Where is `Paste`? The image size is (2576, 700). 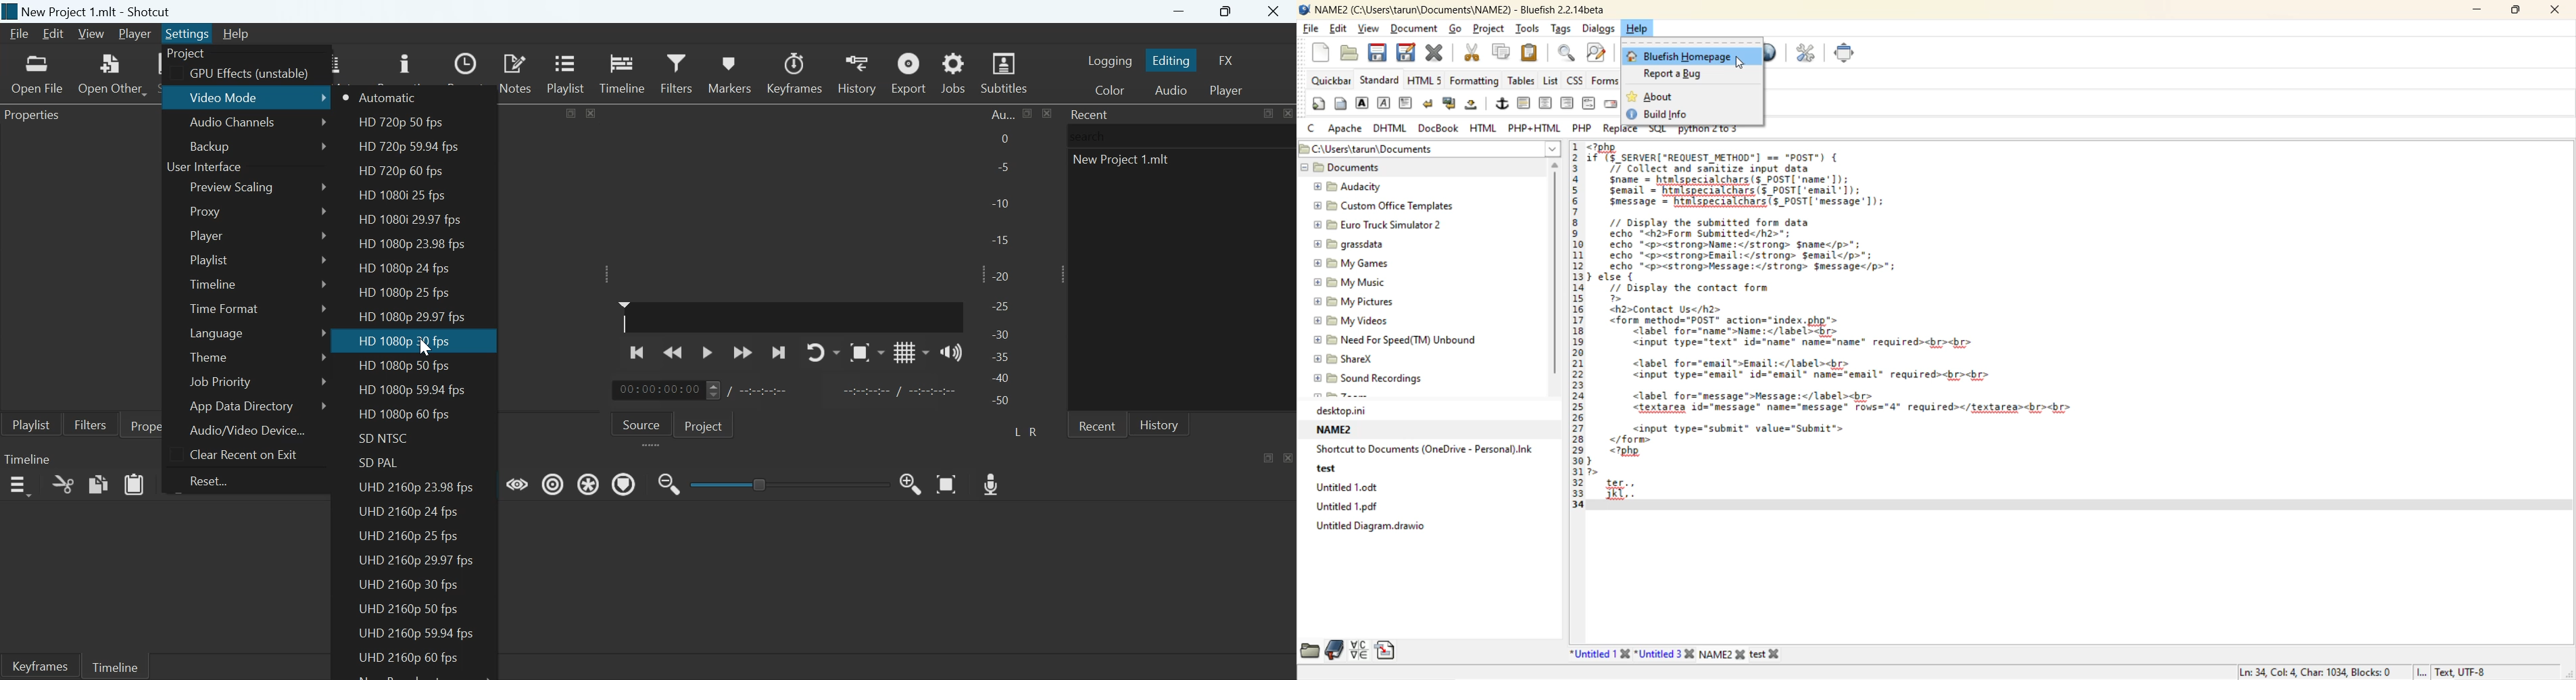
Paste is located at coordinates (135, 483).